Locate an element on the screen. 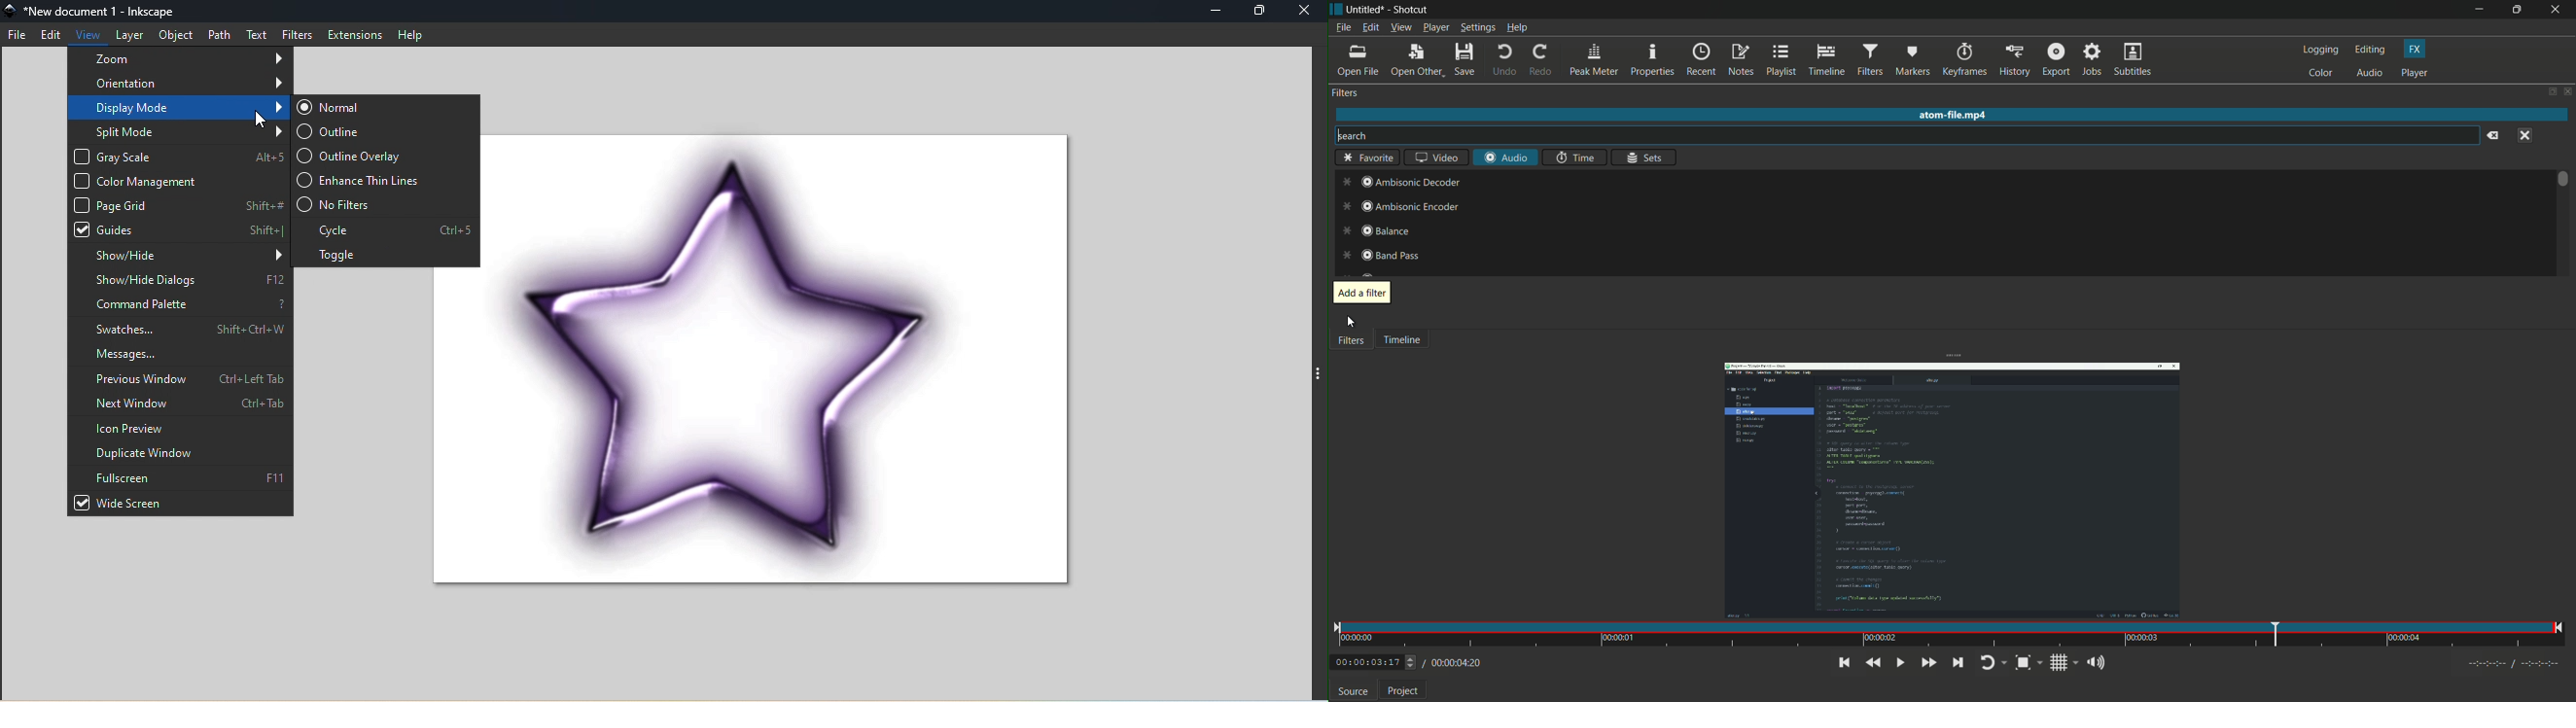 The image size is (2576, 728). video is located at coordinates (1437, 157).